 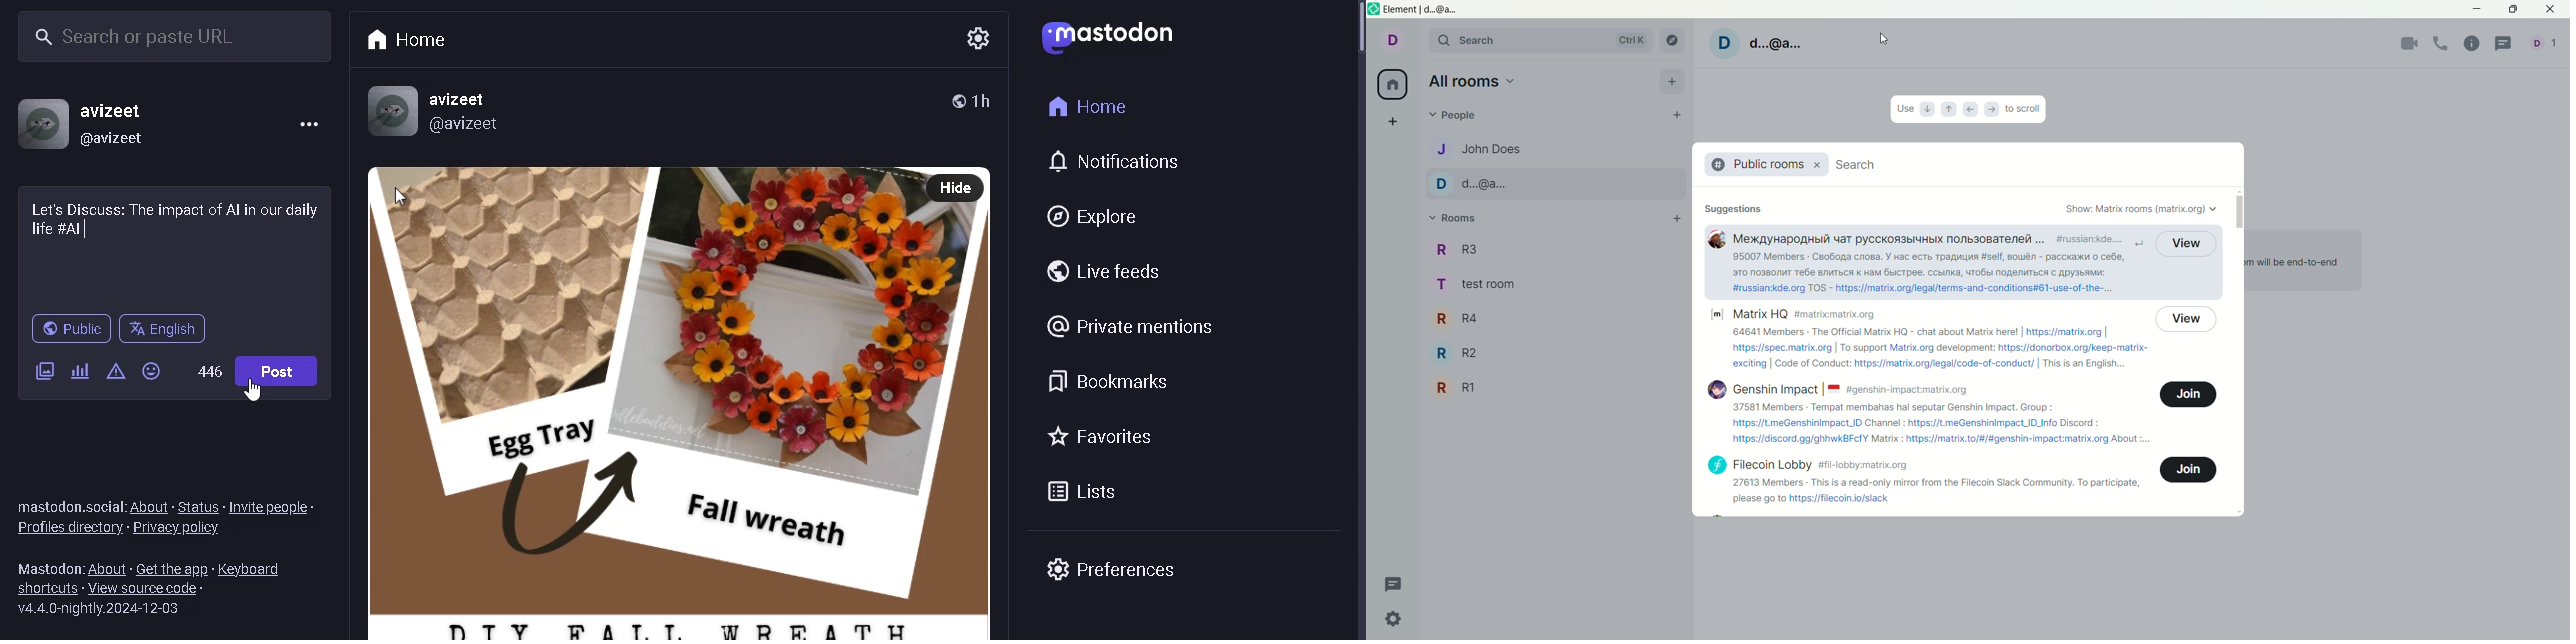 I want to click on Element | d..@a..., so click(x=1421, y=9).